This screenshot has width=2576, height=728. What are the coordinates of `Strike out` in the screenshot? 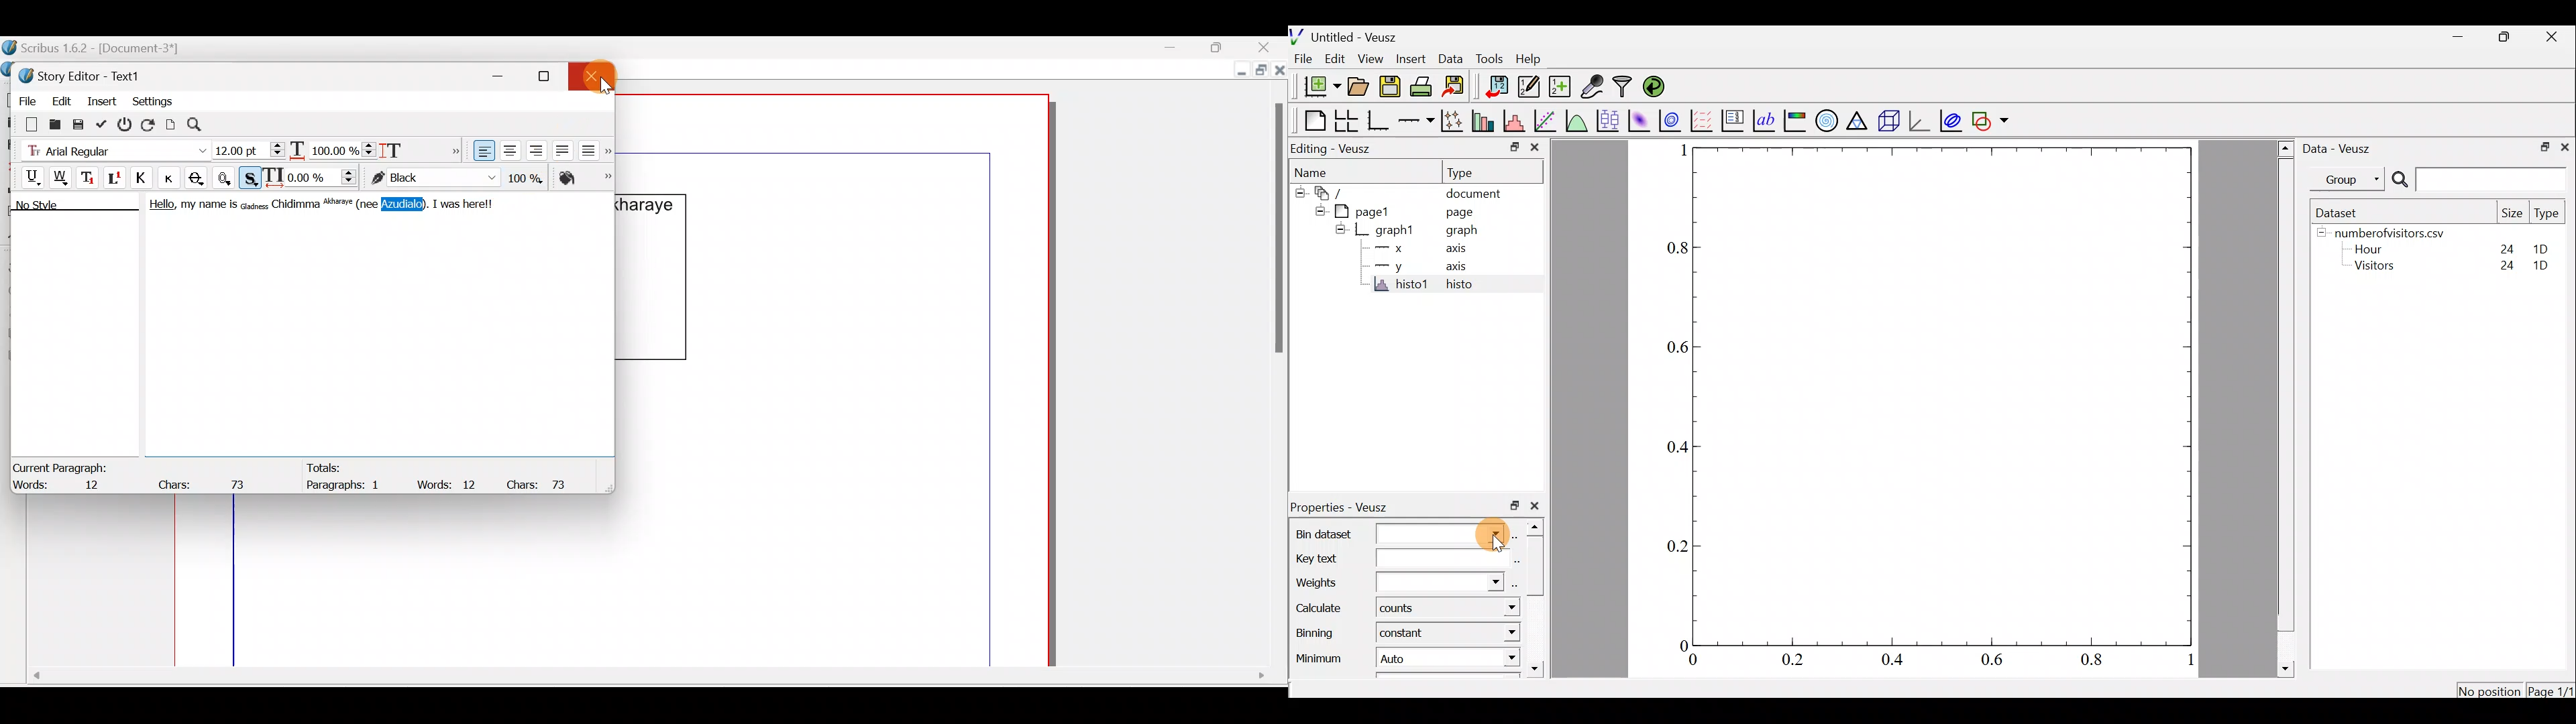 It's located at (200, 178).